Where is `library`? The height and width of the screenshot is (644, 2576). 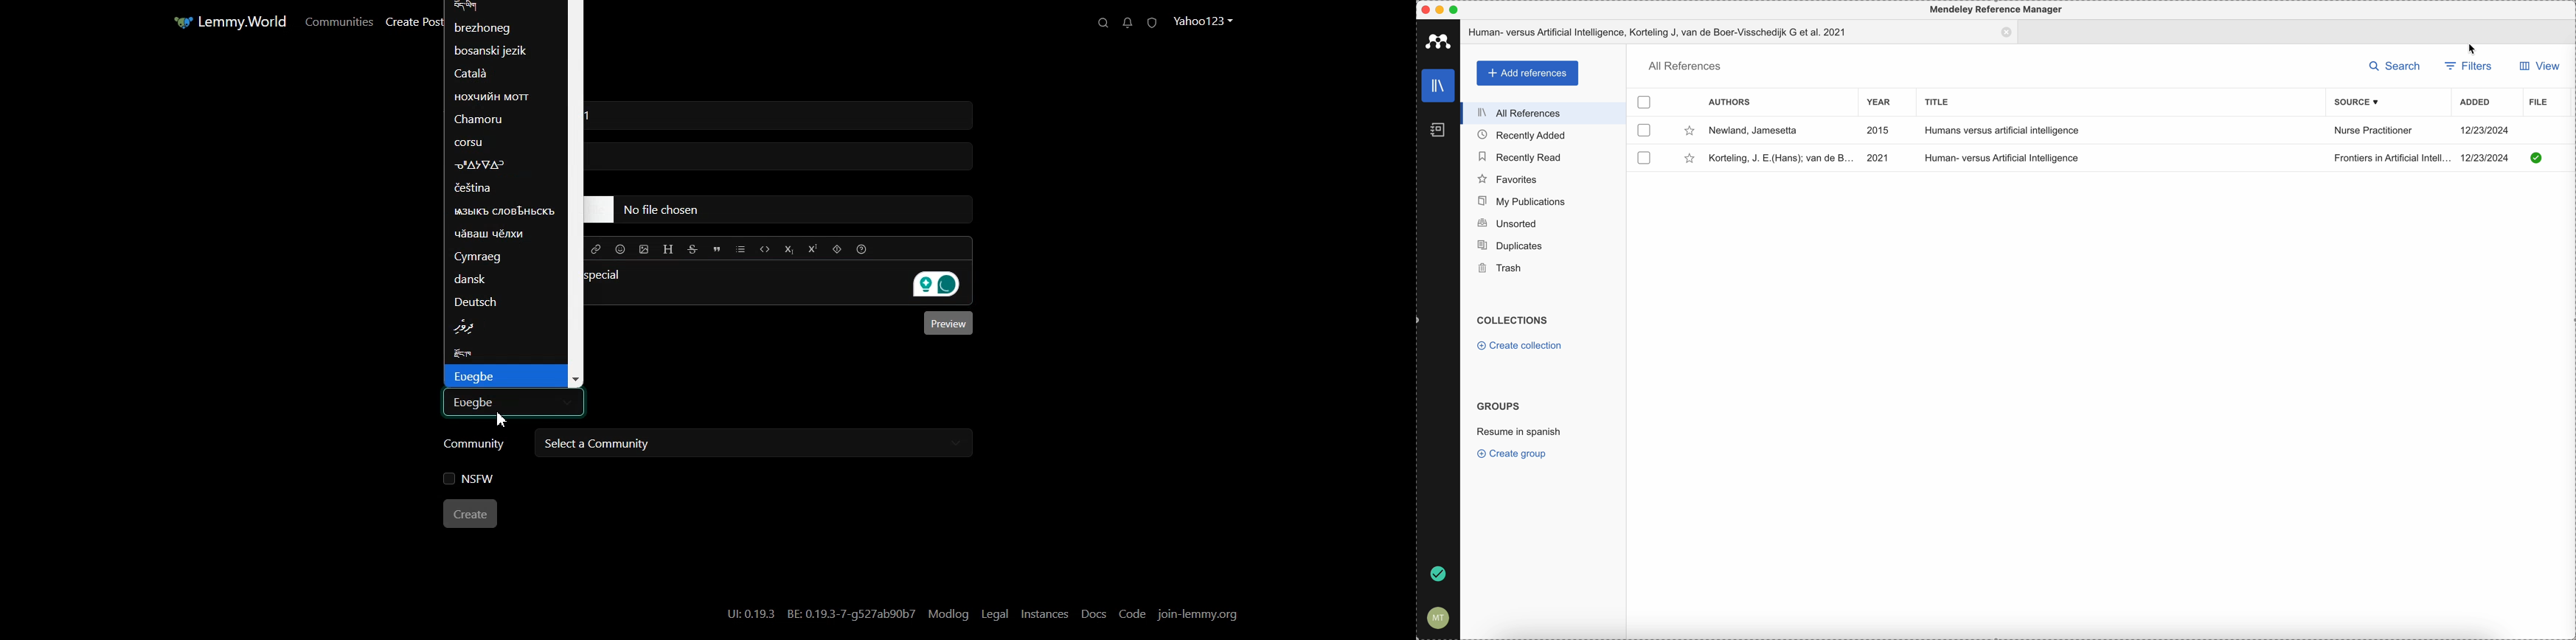 library is located at coordinates (1436, 86).